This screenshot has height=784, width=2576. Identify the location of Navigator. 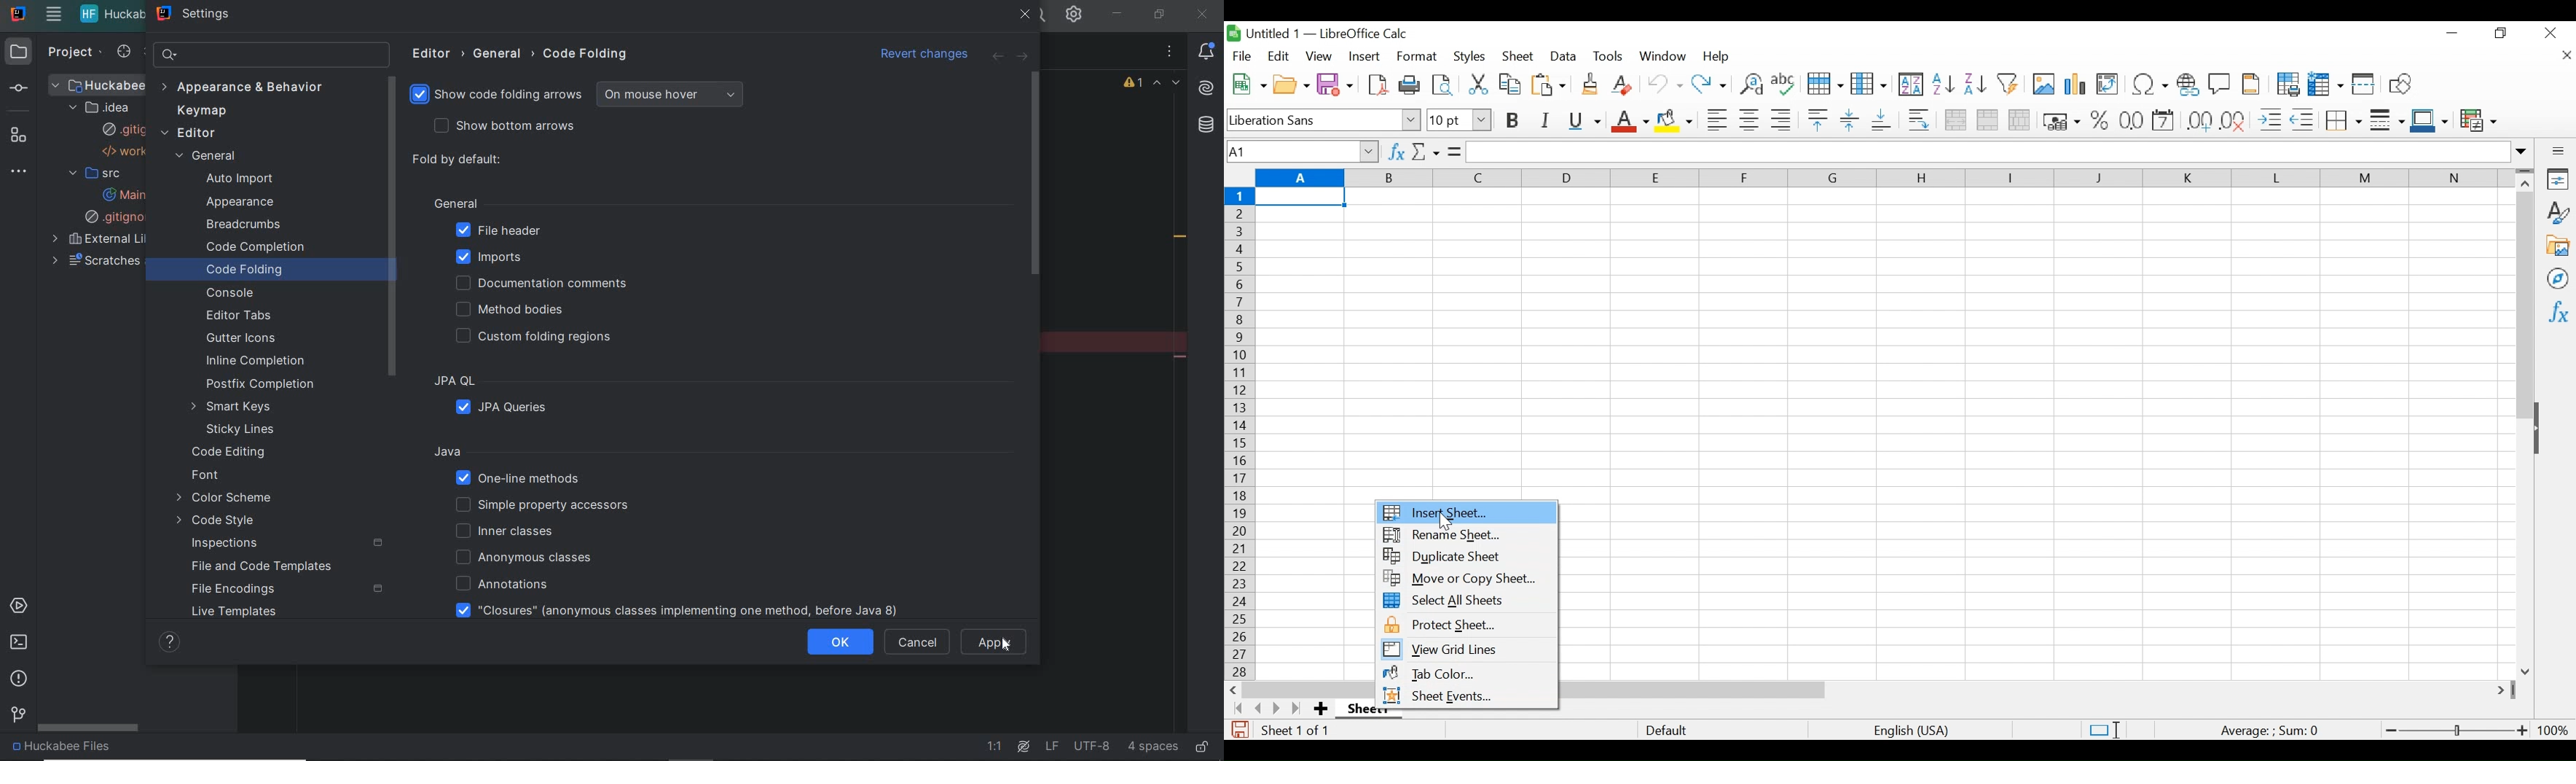
(2558, 278).